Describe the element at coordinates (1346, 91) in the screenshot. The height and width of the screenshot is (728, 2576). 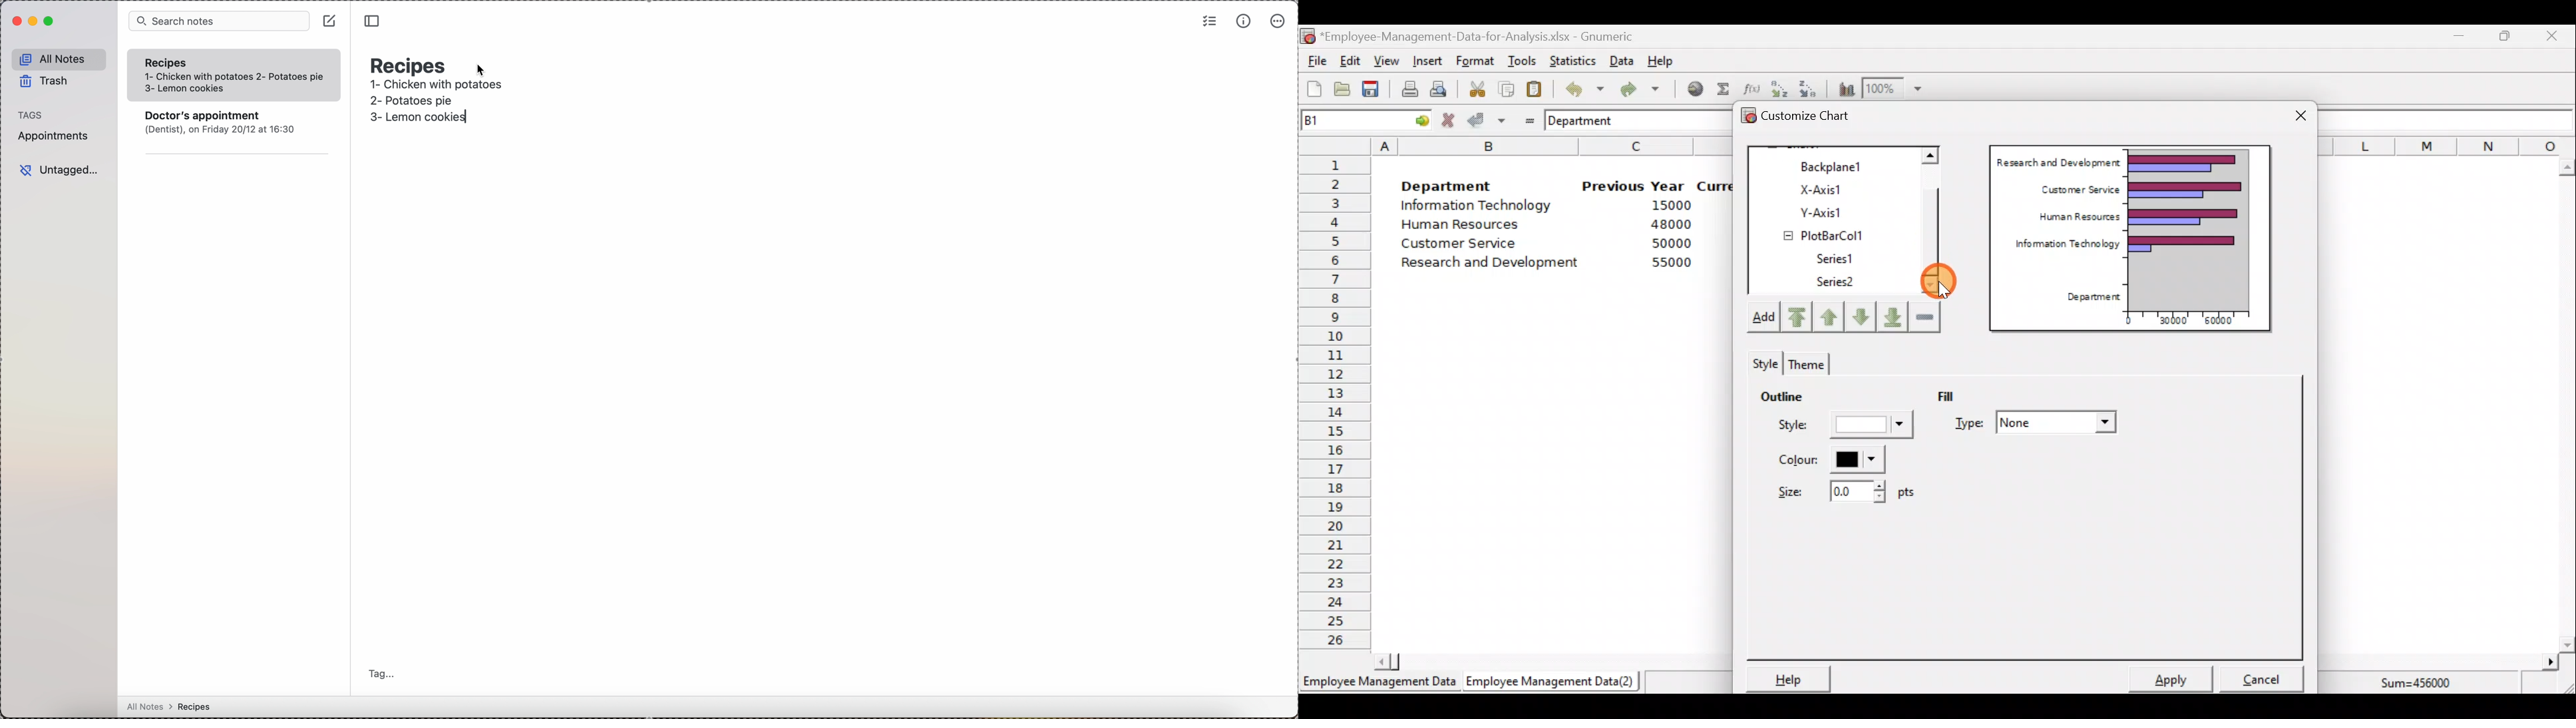
I see `Open a file` at that location.